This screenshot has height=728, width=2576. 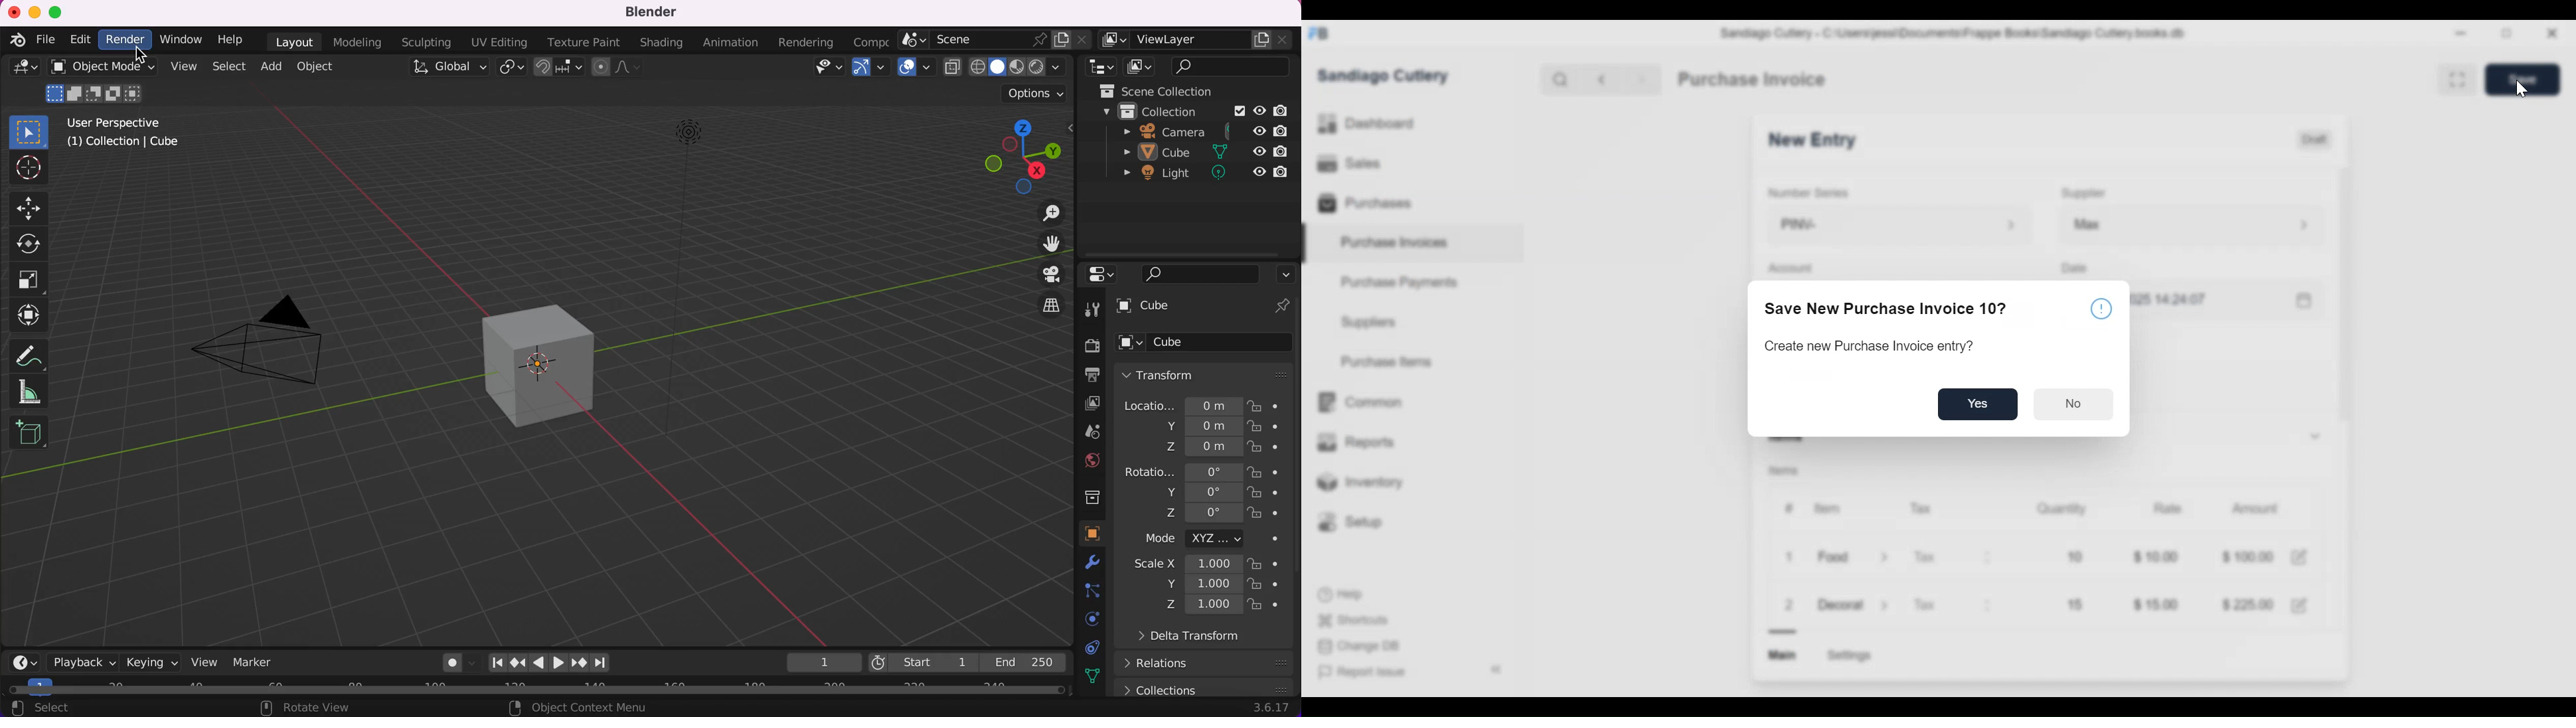 What do you see at coordinates (45, 38) in the screenshot?
I see `file` at bounding box center [45, 38].